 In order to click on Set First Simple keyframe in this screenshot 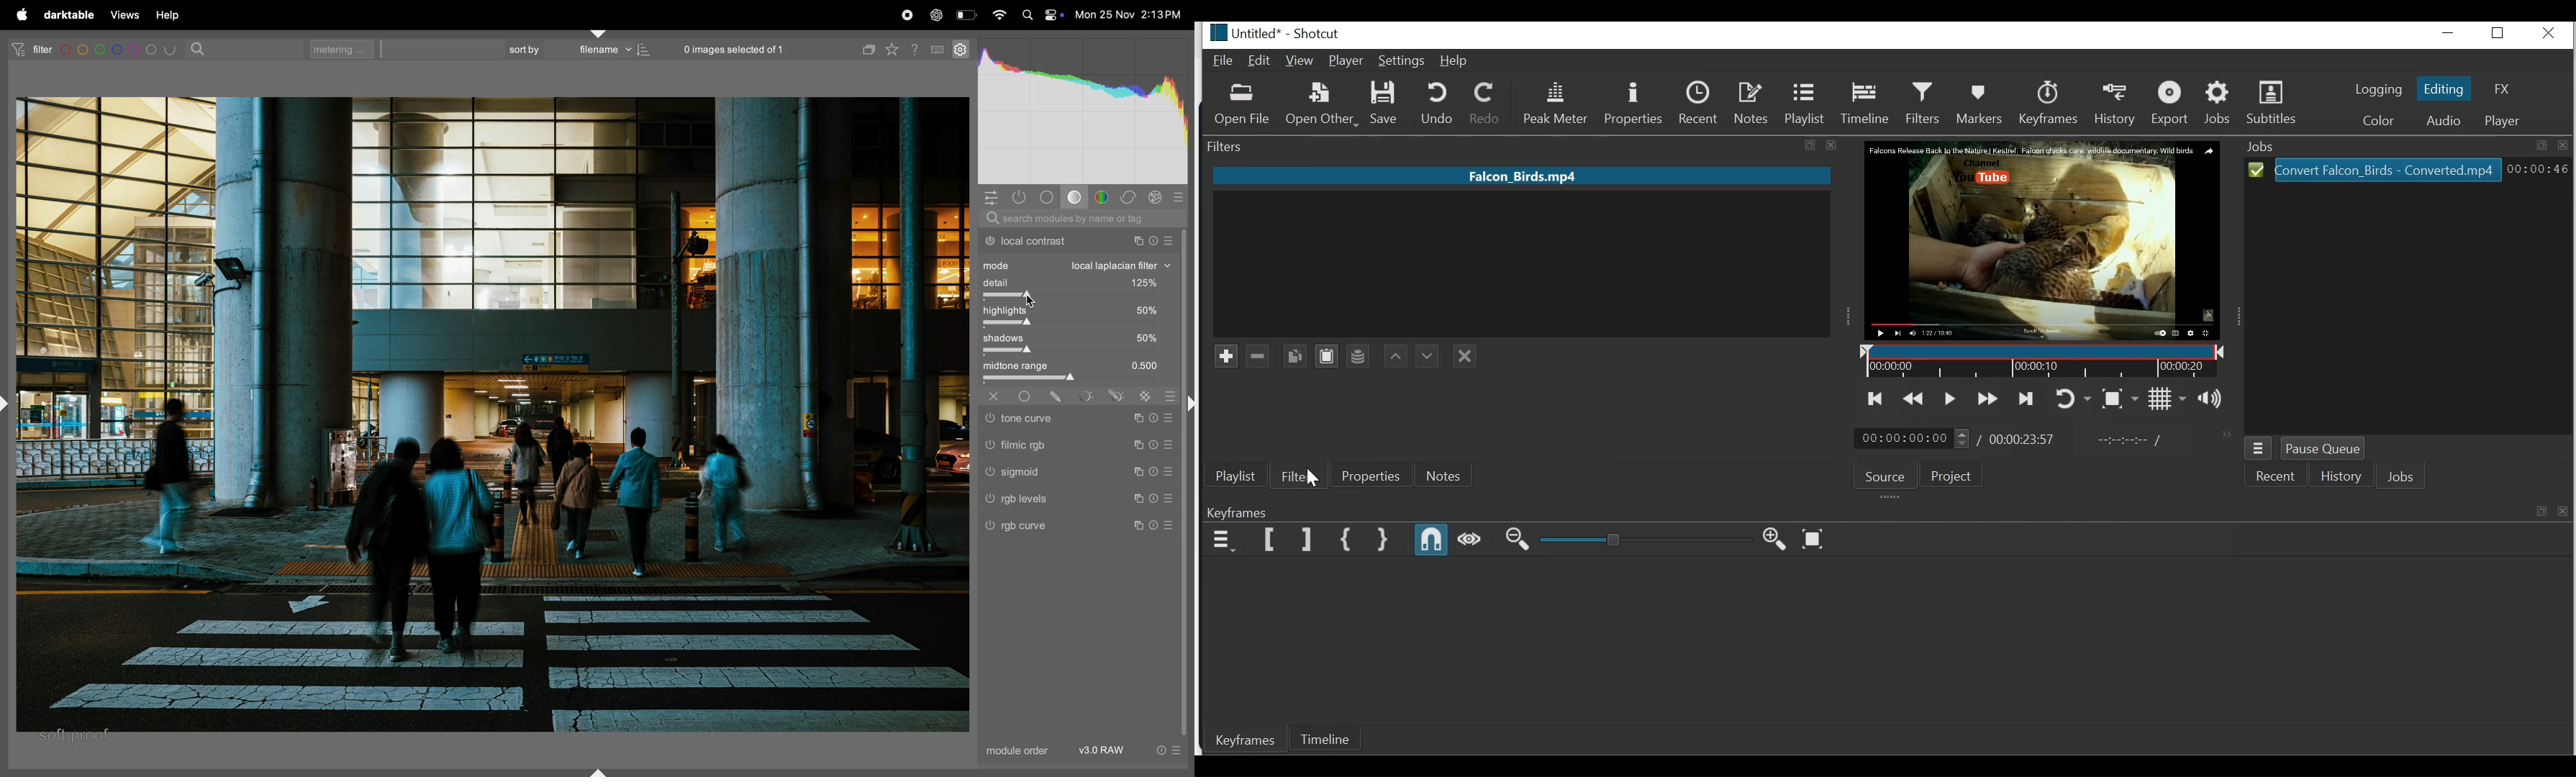, I will do `click(1347, 540)`.